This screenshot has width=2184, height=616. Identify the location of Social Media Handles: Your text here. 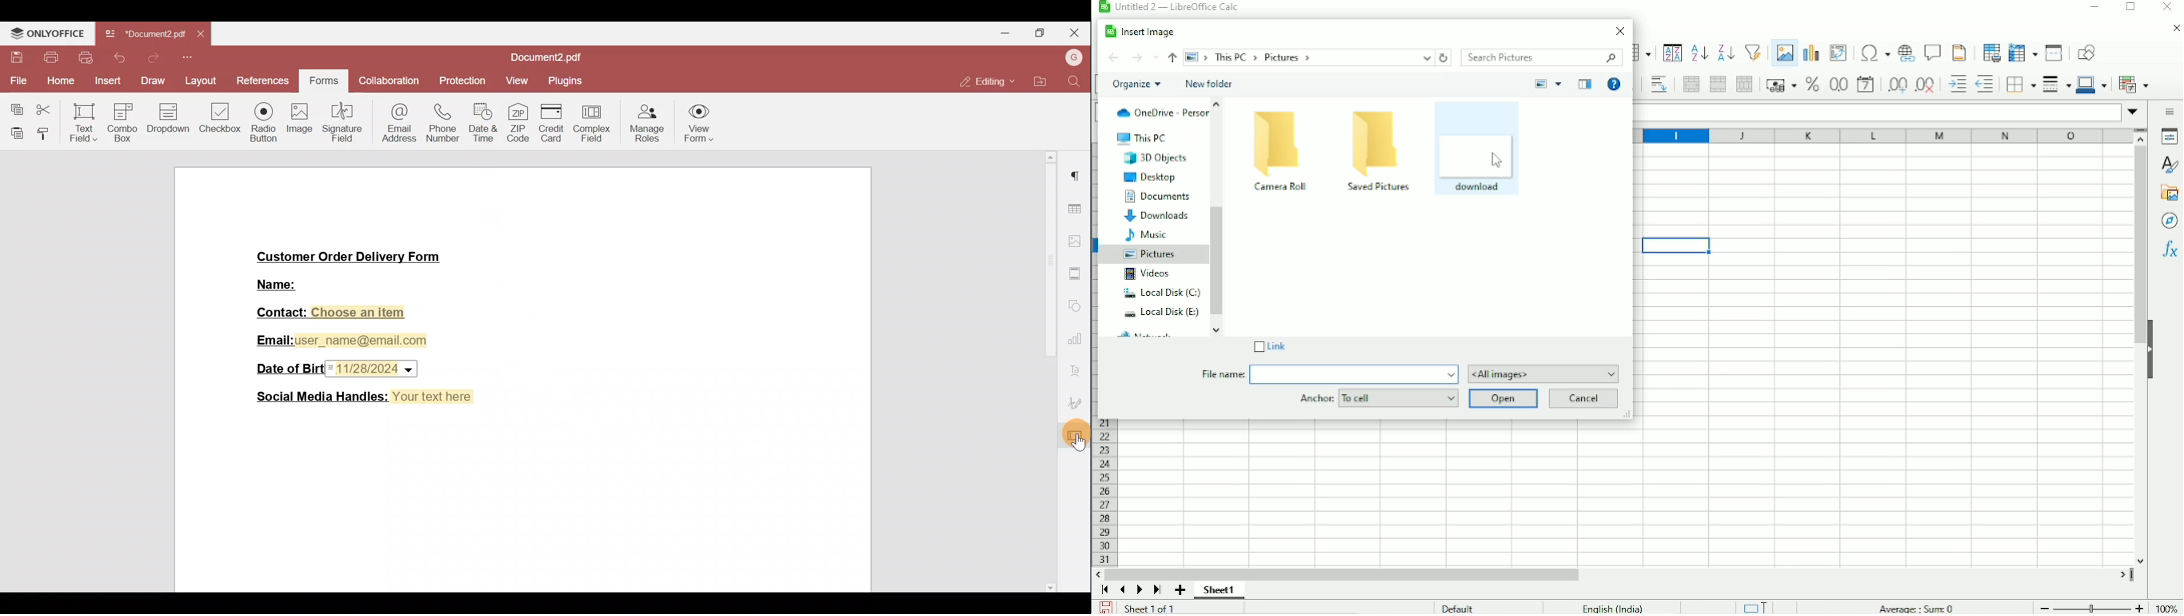
(367, 397).